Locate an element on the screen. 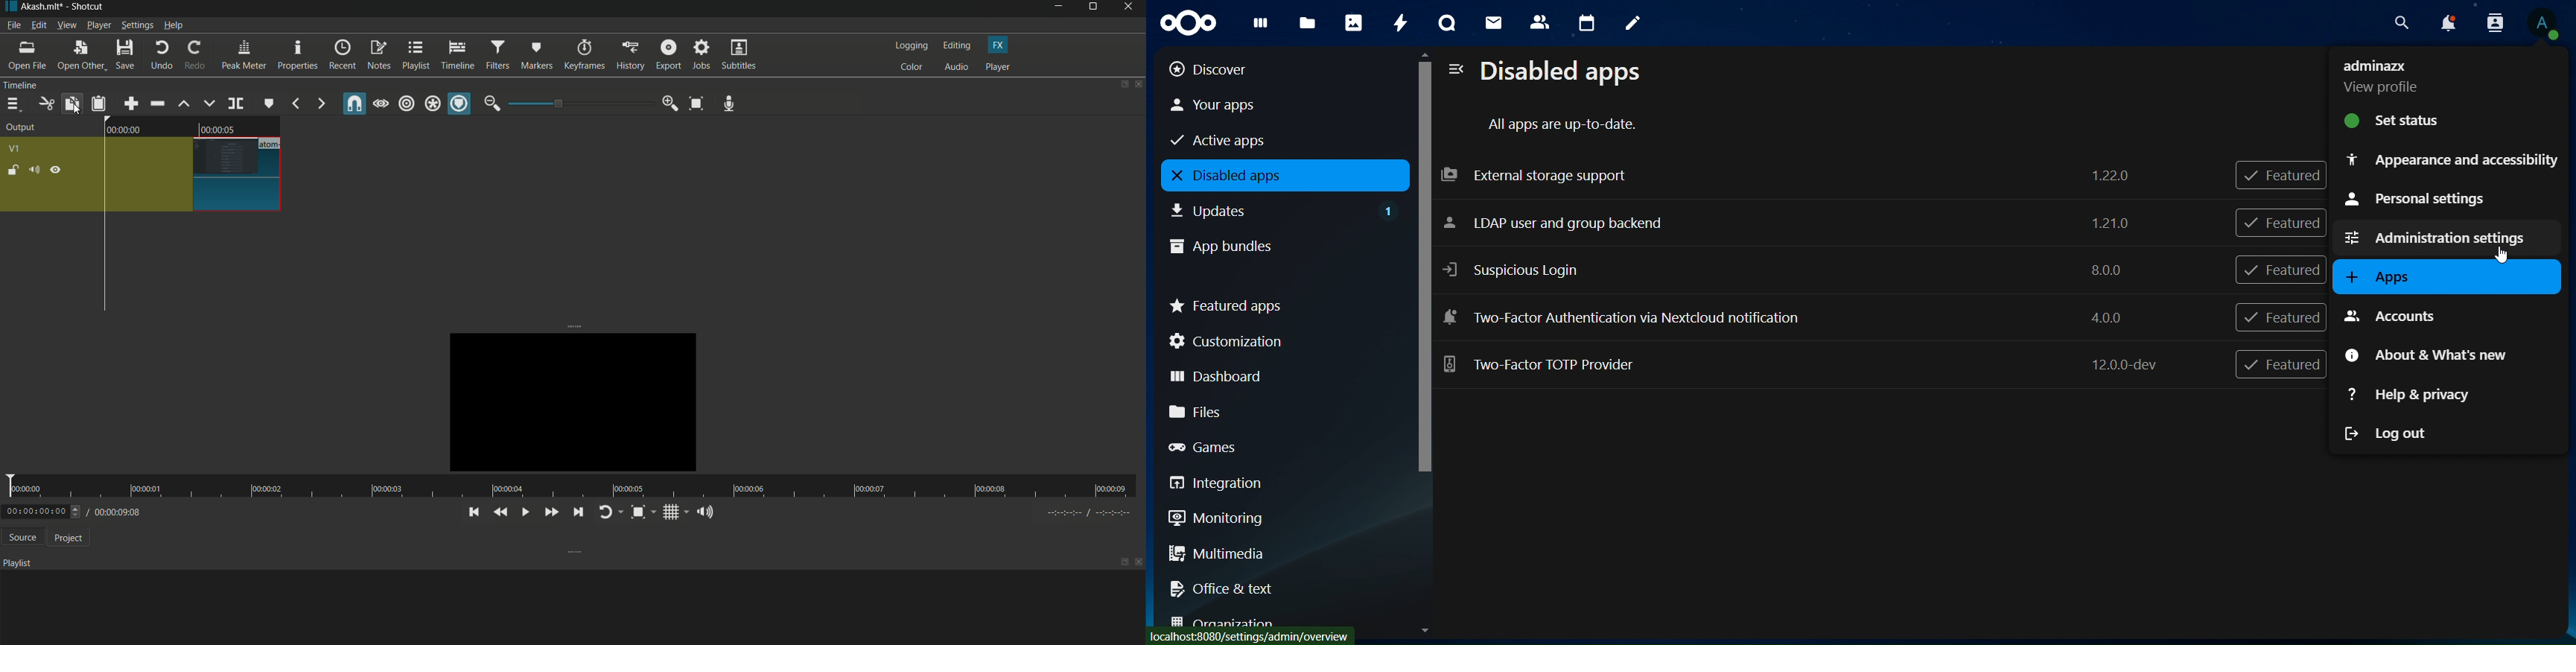  timecodes is located at coordinates (1095, 512).